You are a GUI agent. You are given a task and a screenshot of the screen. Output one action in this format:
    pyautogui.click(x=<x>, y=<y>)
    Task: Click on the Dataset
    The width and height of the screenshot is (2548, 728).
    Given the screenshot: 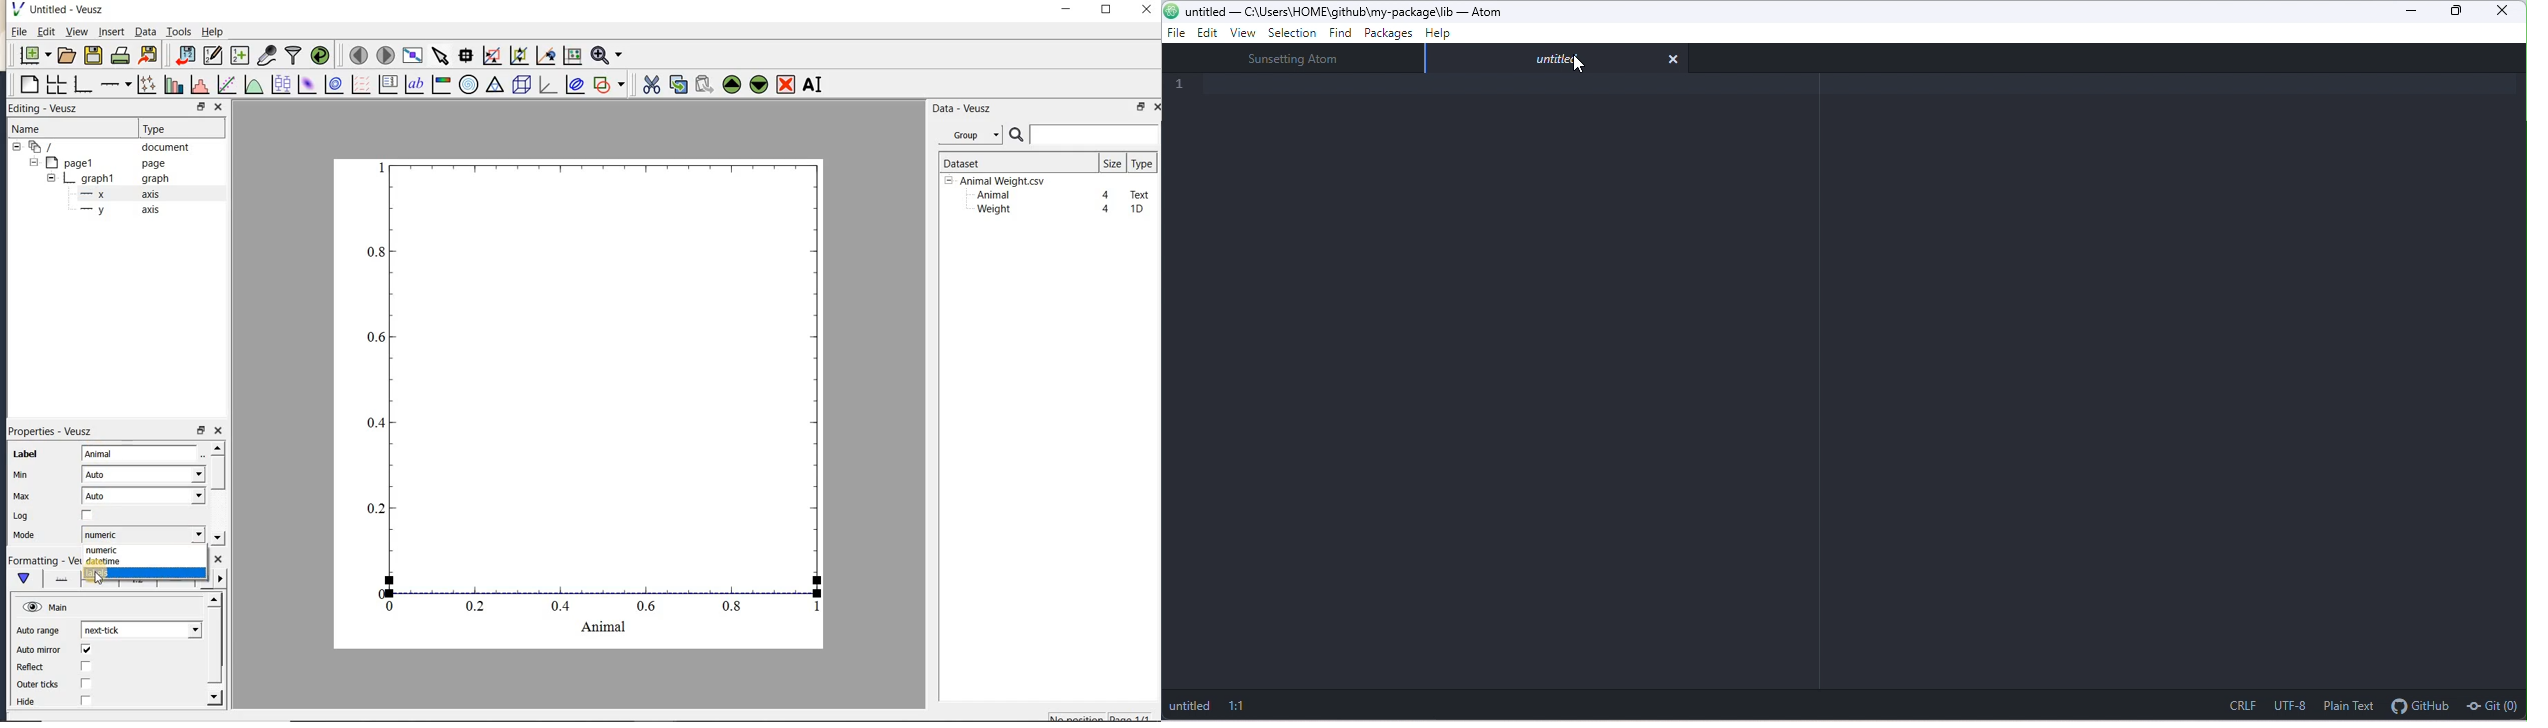 What is the action you would take?
    pyautogui.click(x=1013, y=163)
    